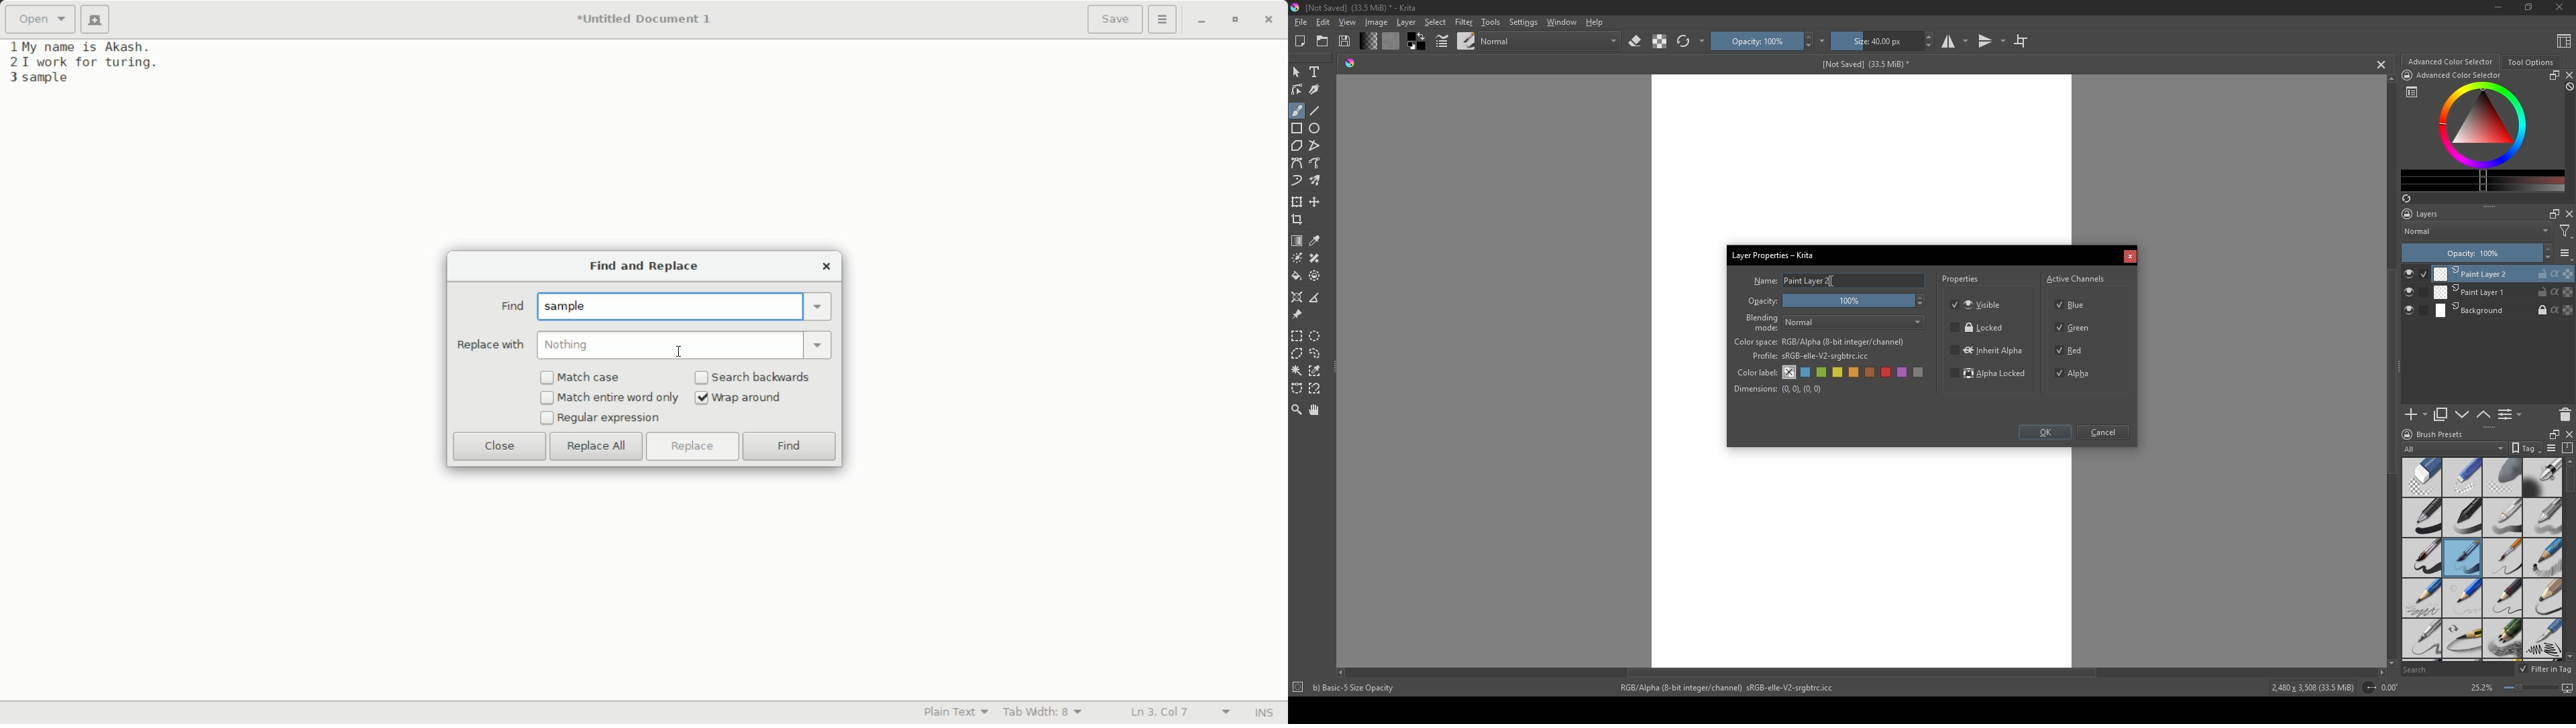 Image resolution: width=2576 pixels, height=728 pixels. Describe the element at coordinates (547, 378) in the screenshot. I see `checkbox` at that location.